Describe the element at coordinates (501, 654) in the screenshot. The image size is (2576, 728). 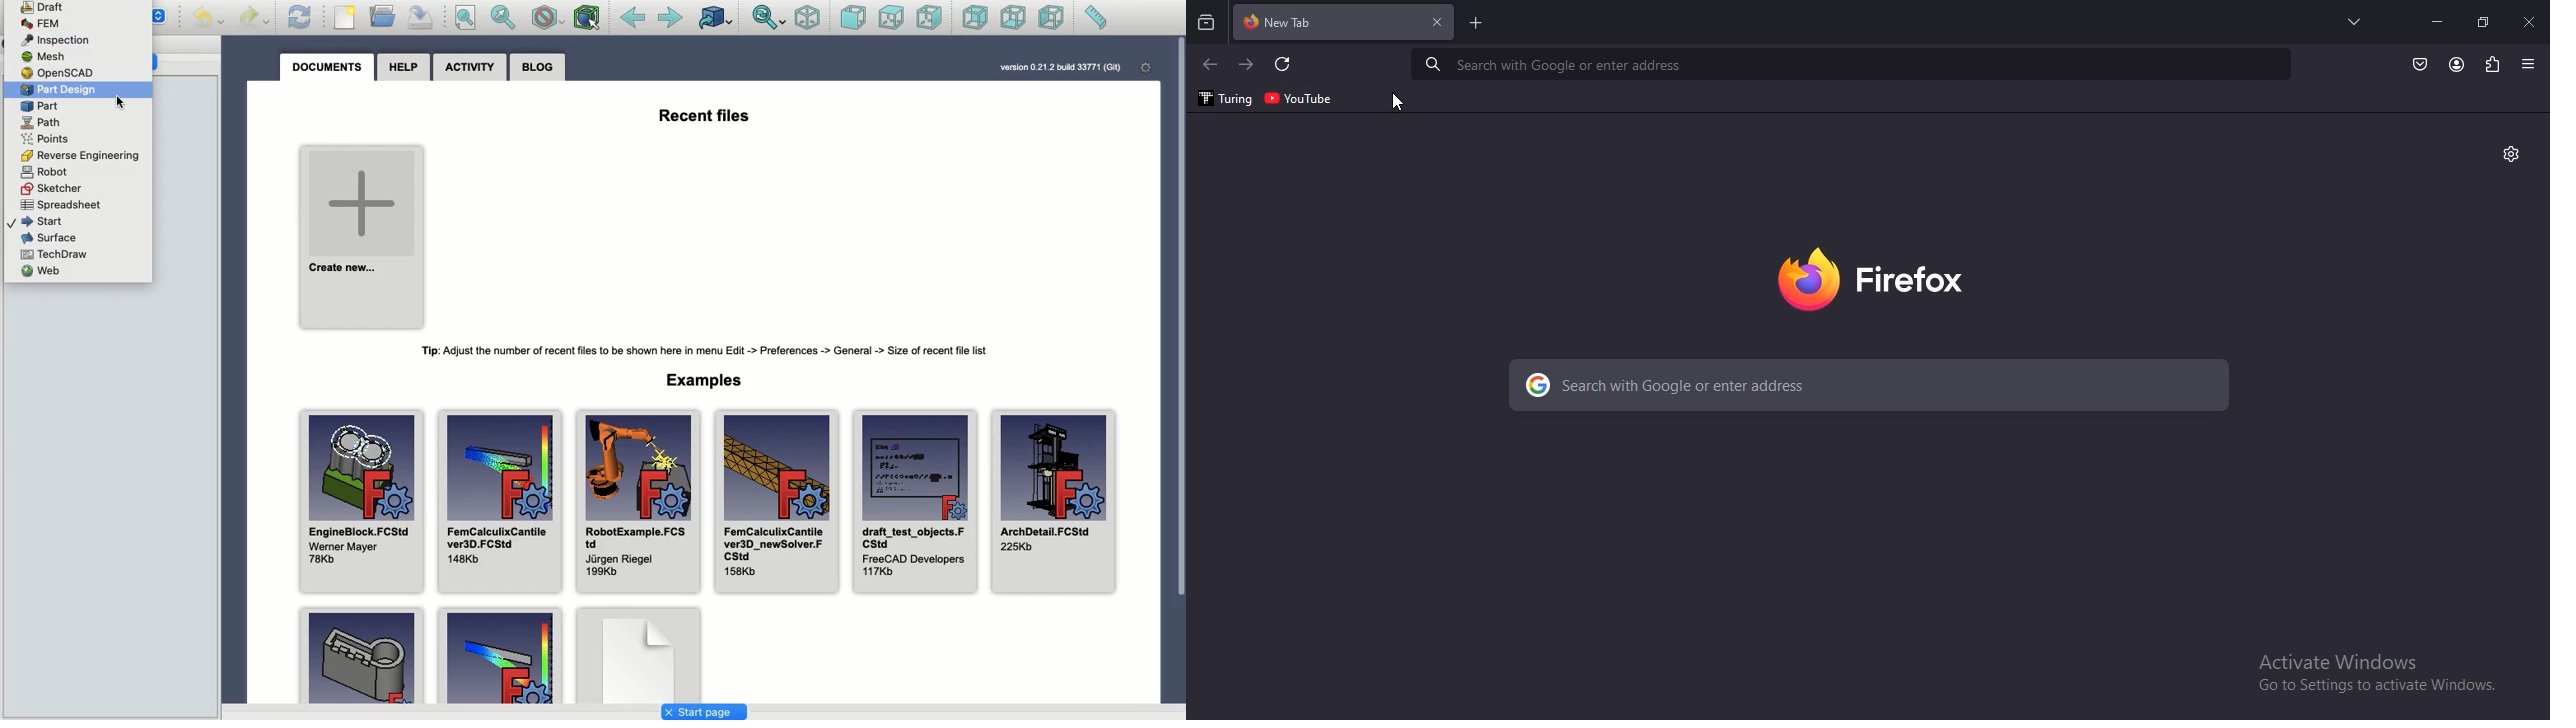
I see `Example 2` at that location.